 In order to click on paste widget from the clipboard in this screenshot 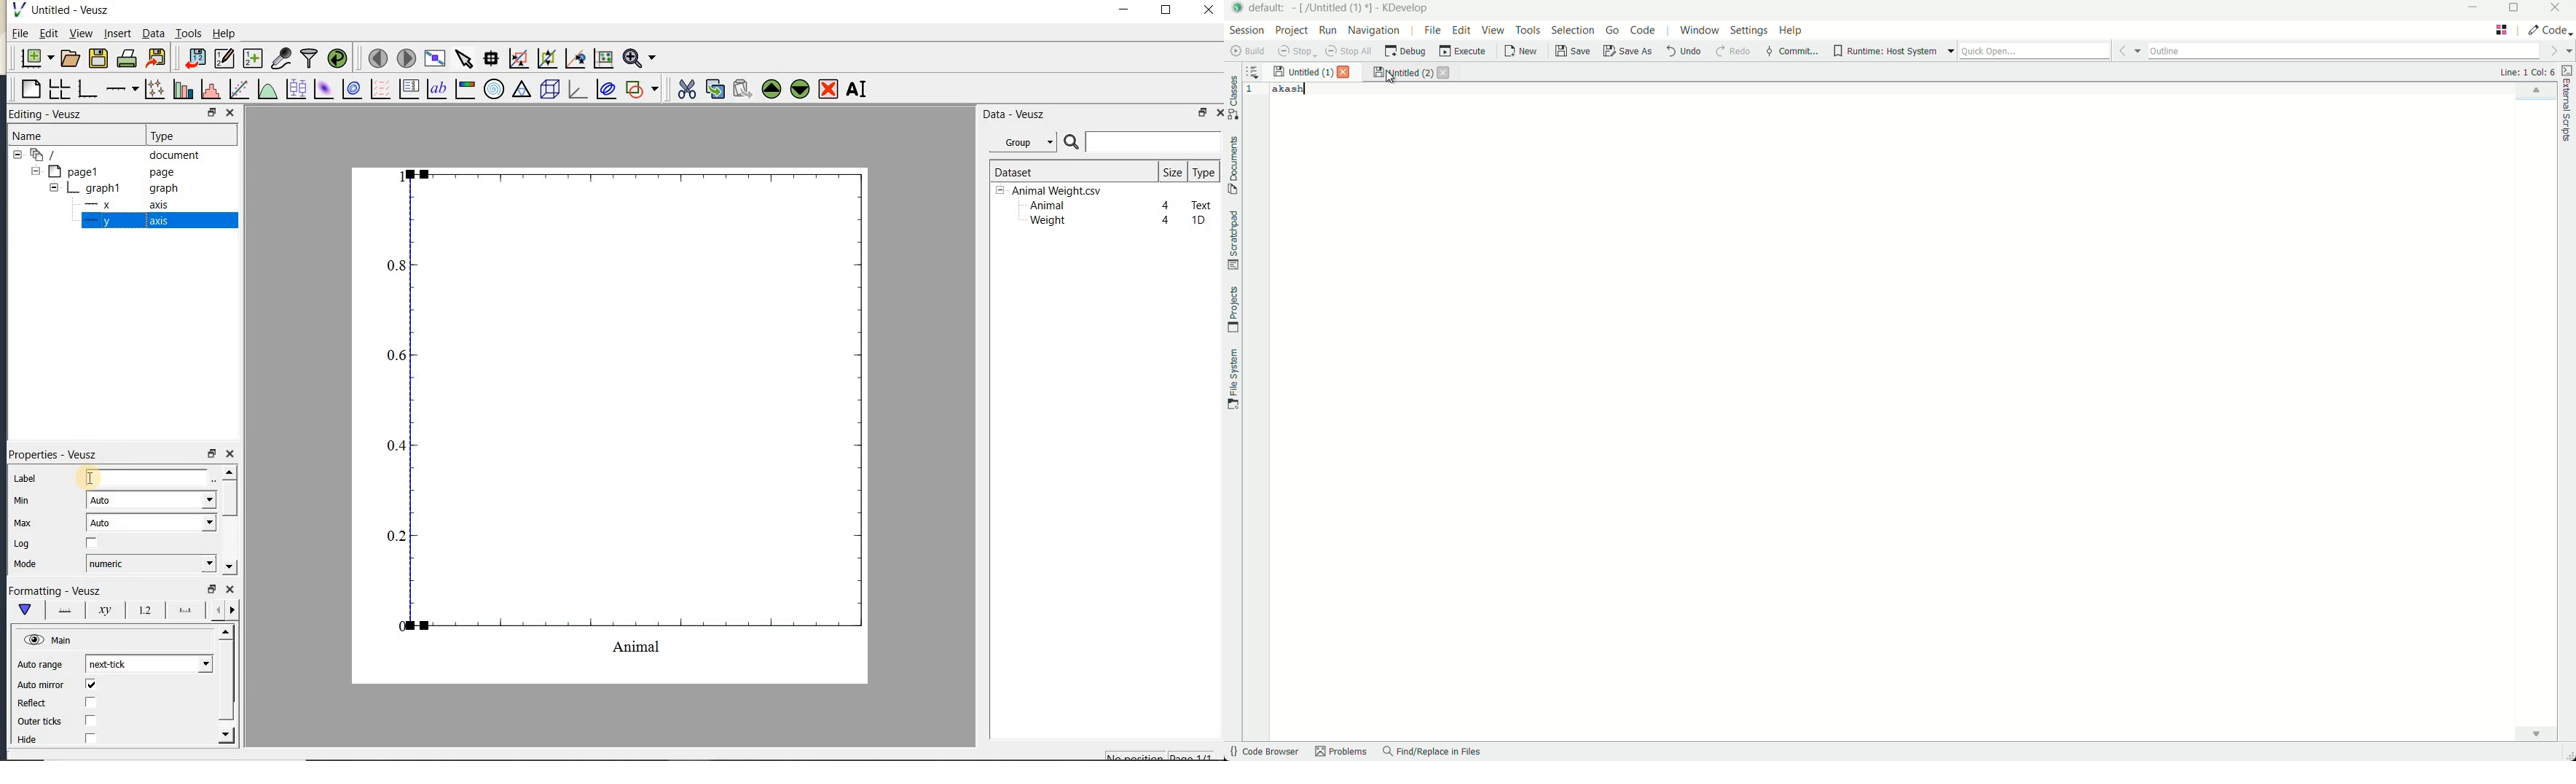, I will do `click(742, 90)`.